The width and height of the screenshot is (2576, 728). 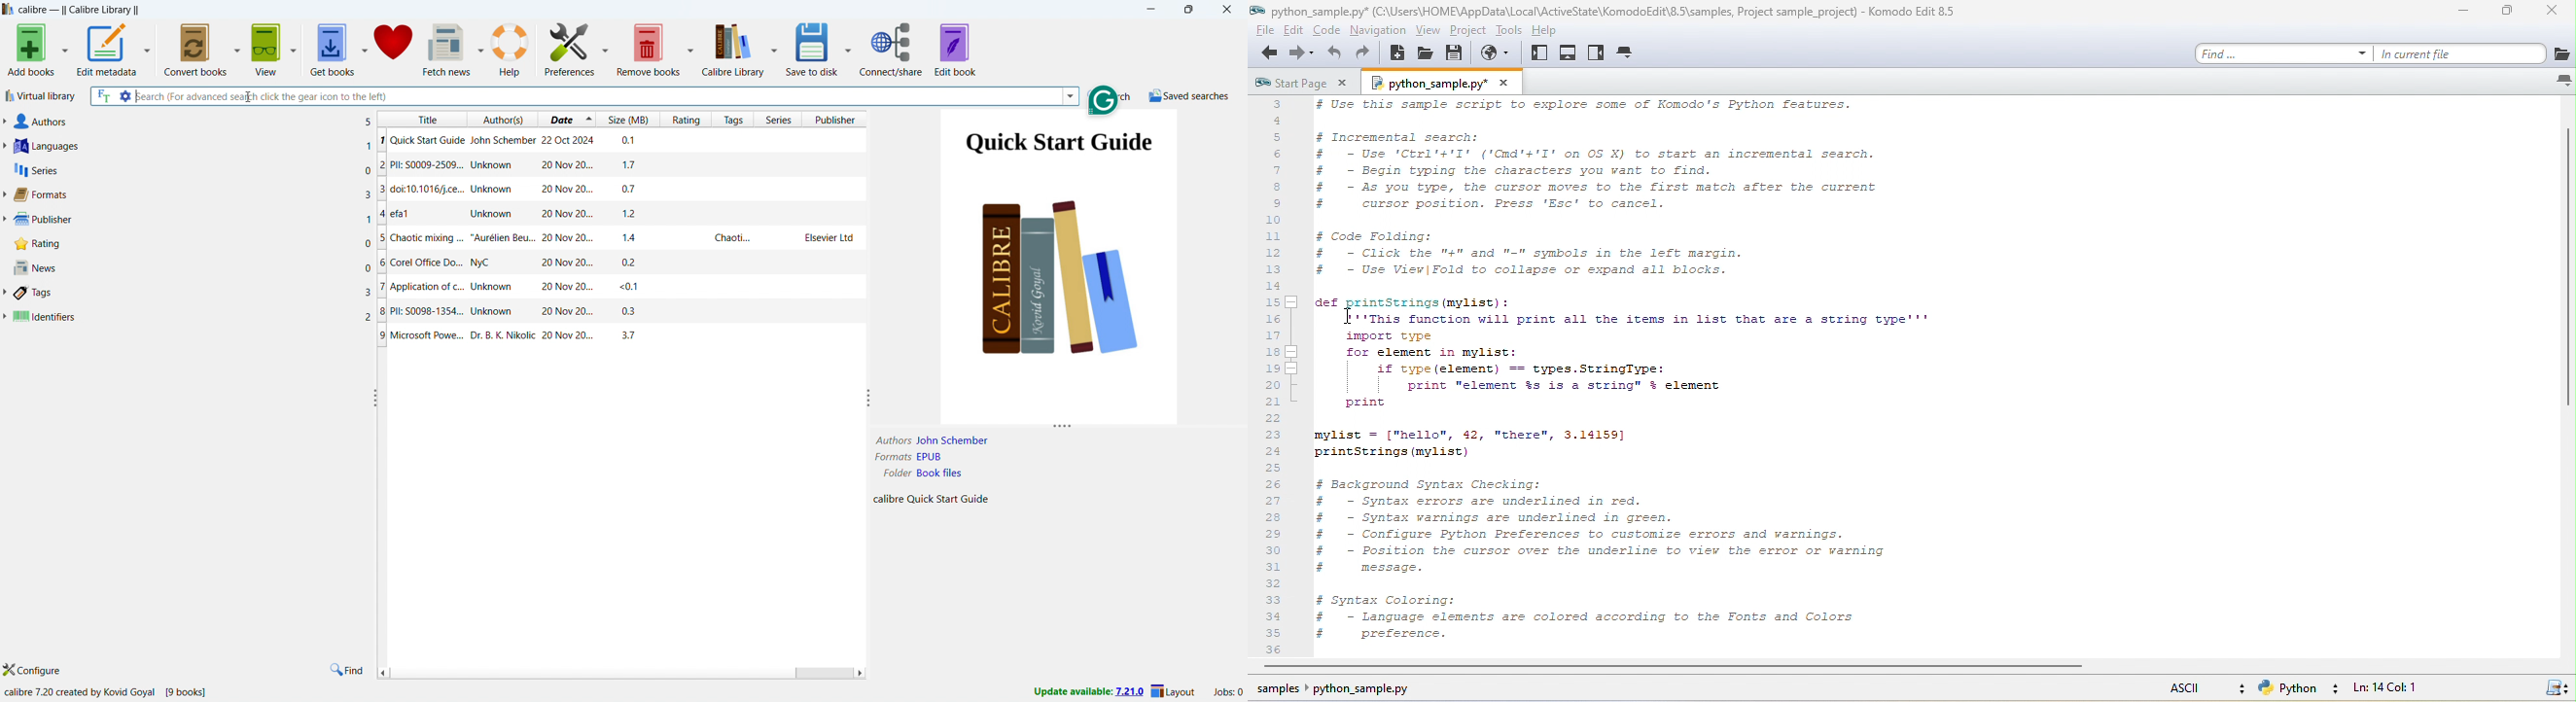 What do you see at coordinates (1064, 427) in the screenshot?
I see `resize` at bounding box center [1064, 427].